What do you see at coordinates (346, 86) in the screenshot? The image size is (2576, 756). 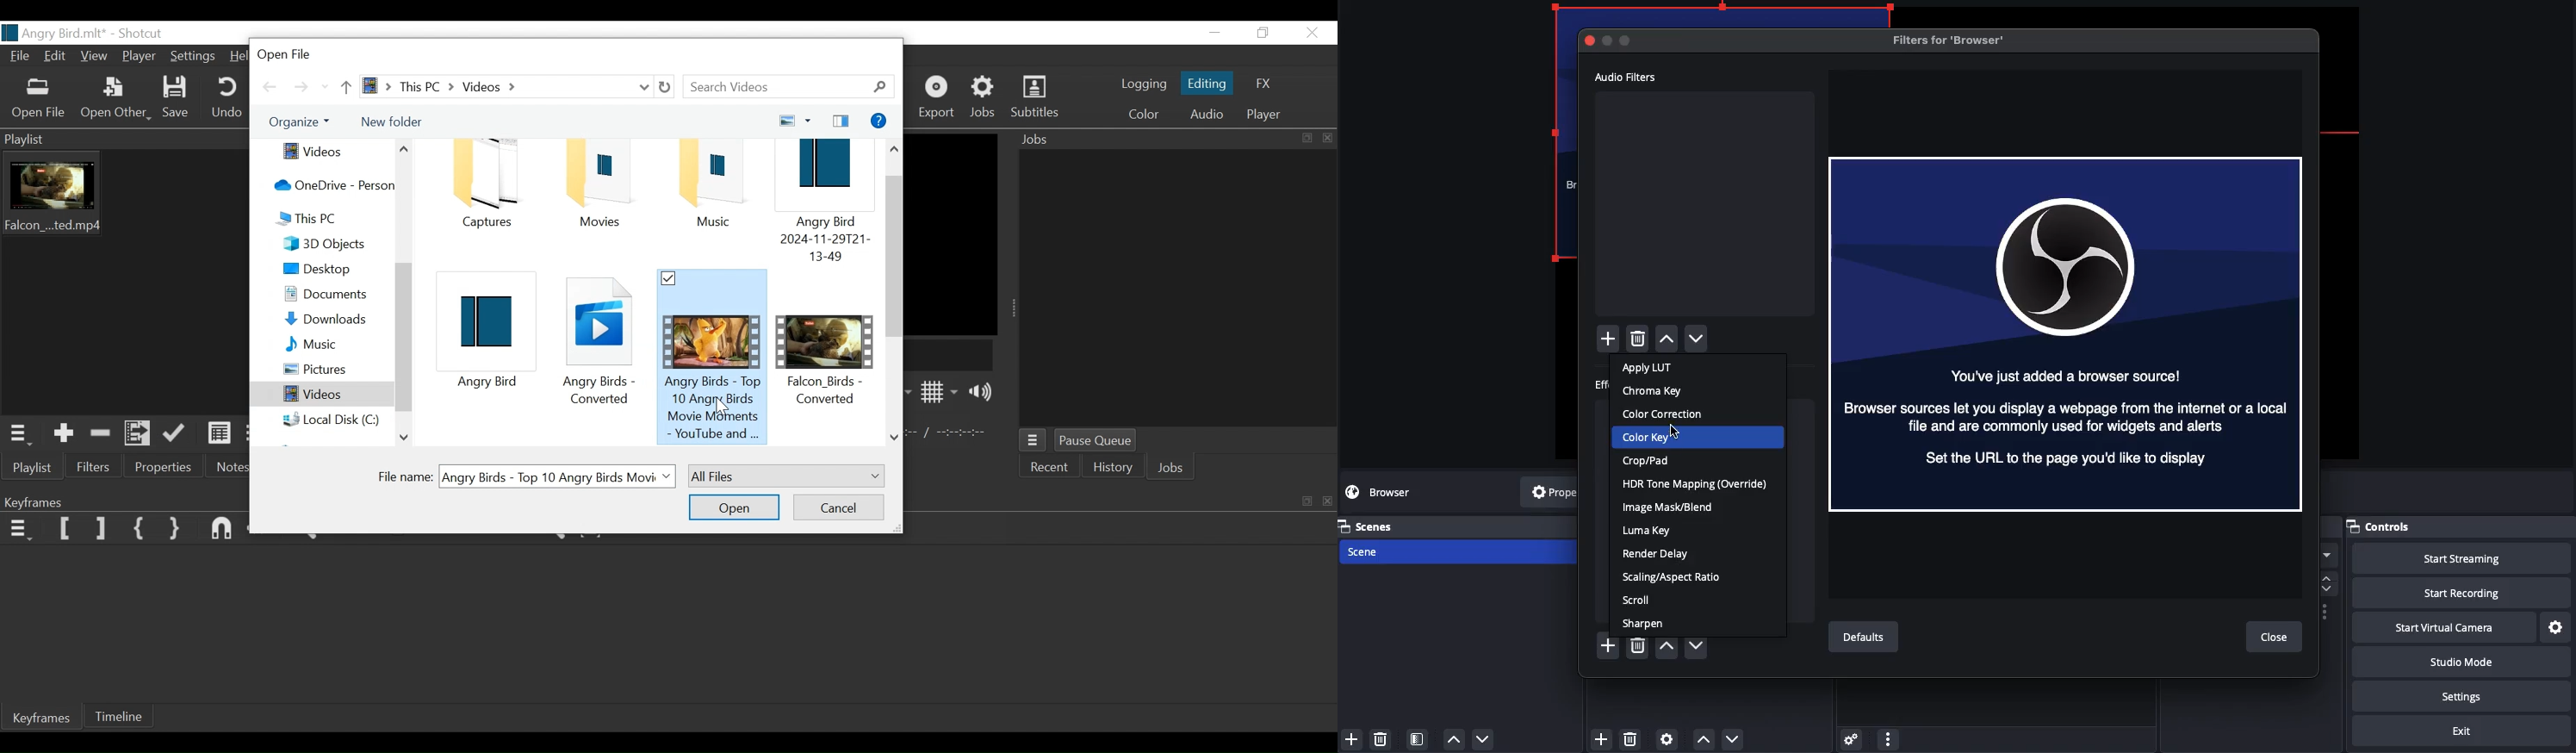 I see `Go Up` at bounding box center [346, 86].